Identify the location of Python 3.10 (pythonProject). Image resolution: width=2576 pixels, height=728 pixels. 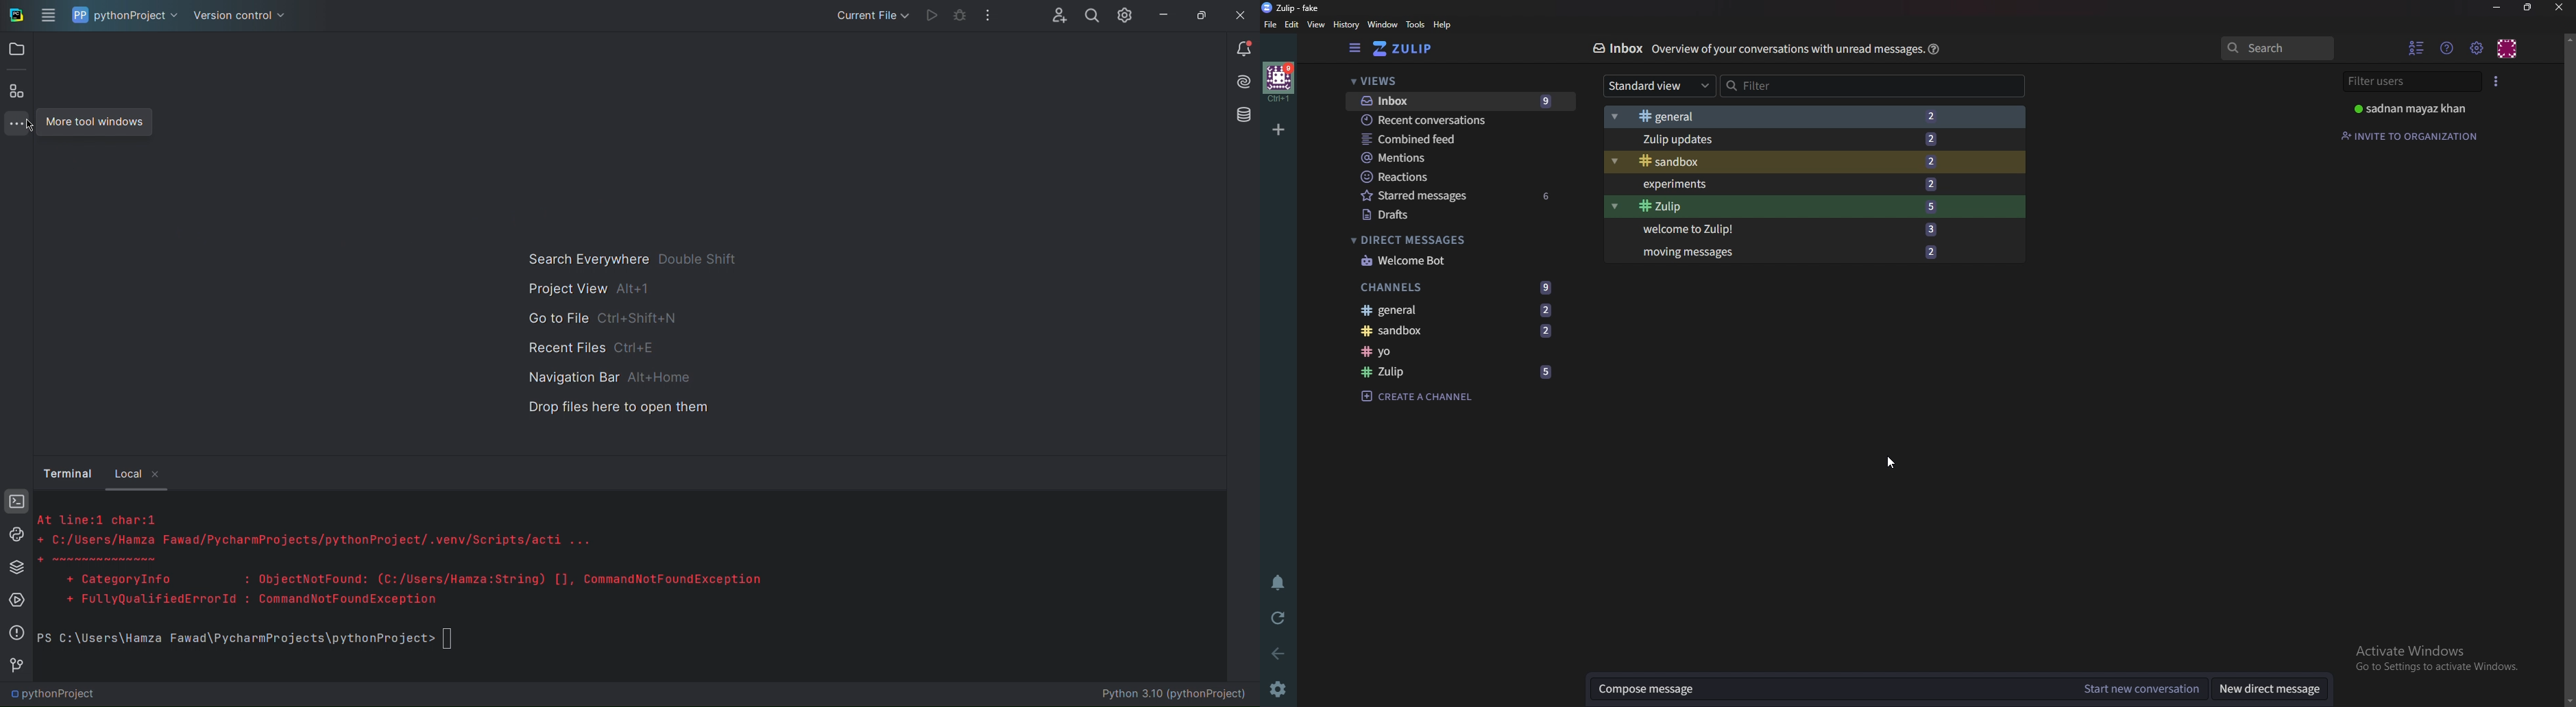
(1165, 695).